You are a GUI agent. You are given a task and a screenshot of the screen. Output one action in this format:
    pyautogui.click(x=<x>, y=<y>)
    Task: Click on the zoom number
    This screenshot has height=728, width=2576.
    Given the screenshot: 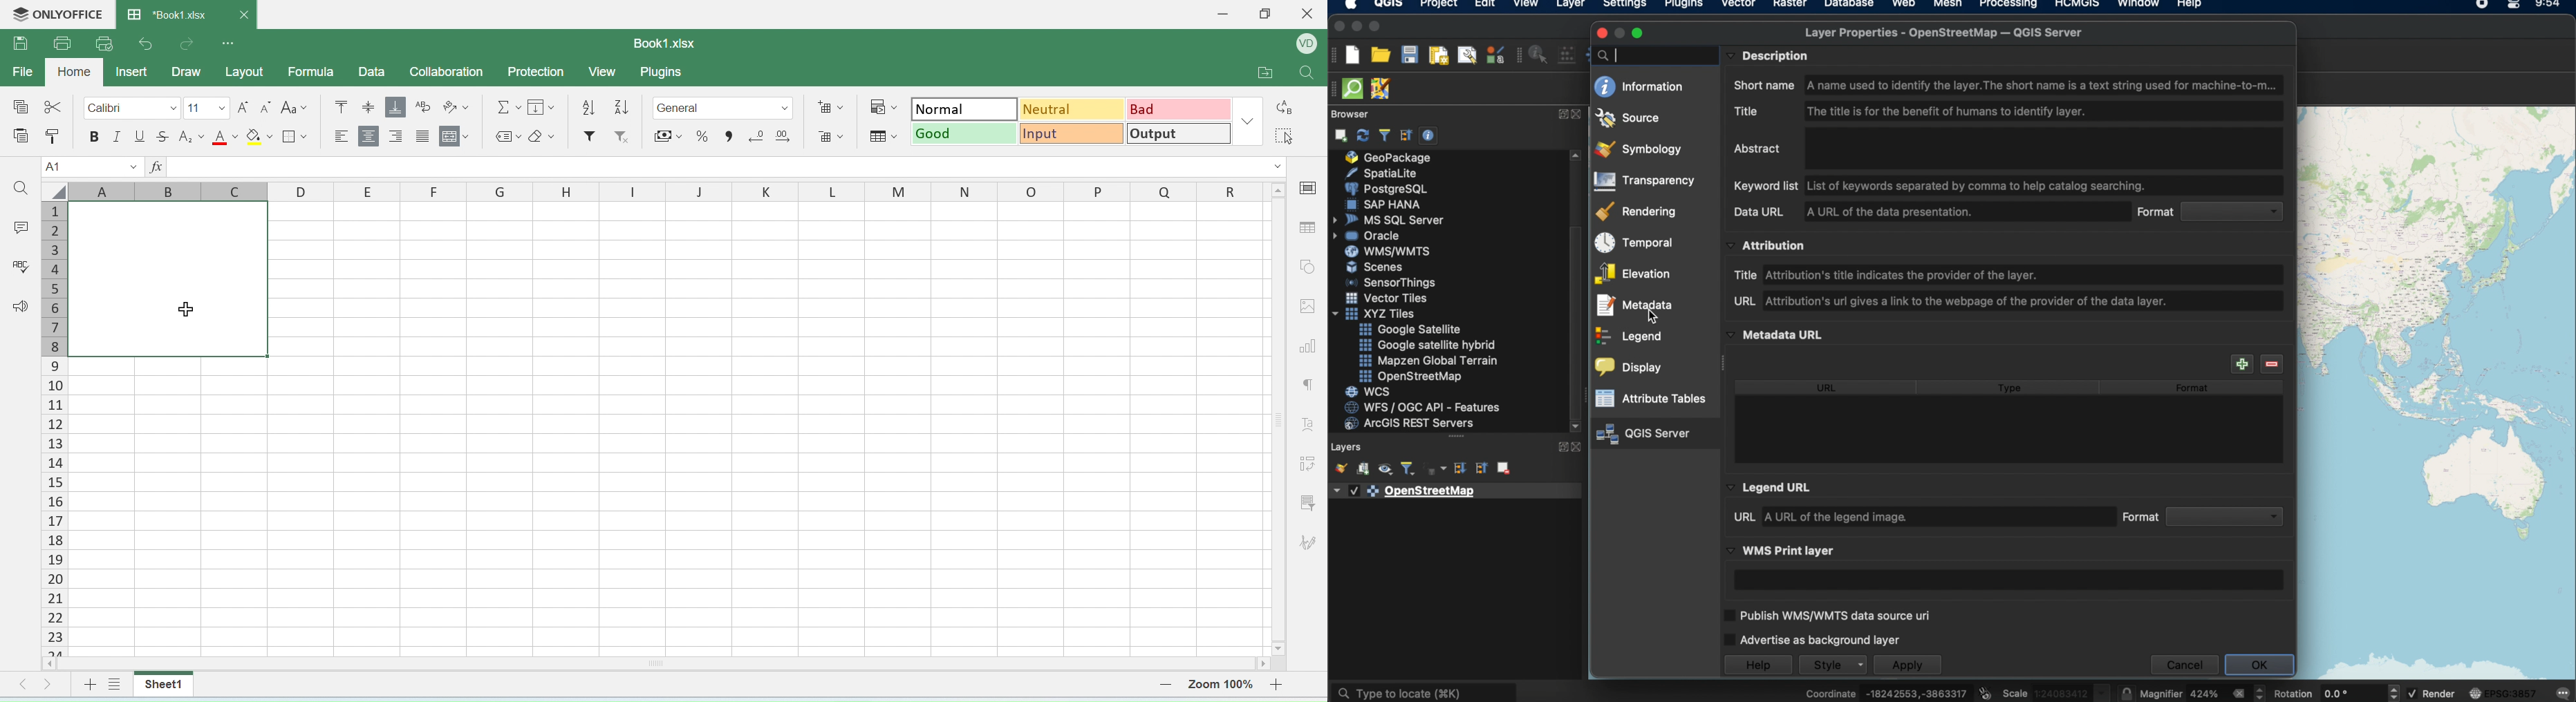 What is the action you would take?
    pyautogui.click(x=1218, y=683)
    